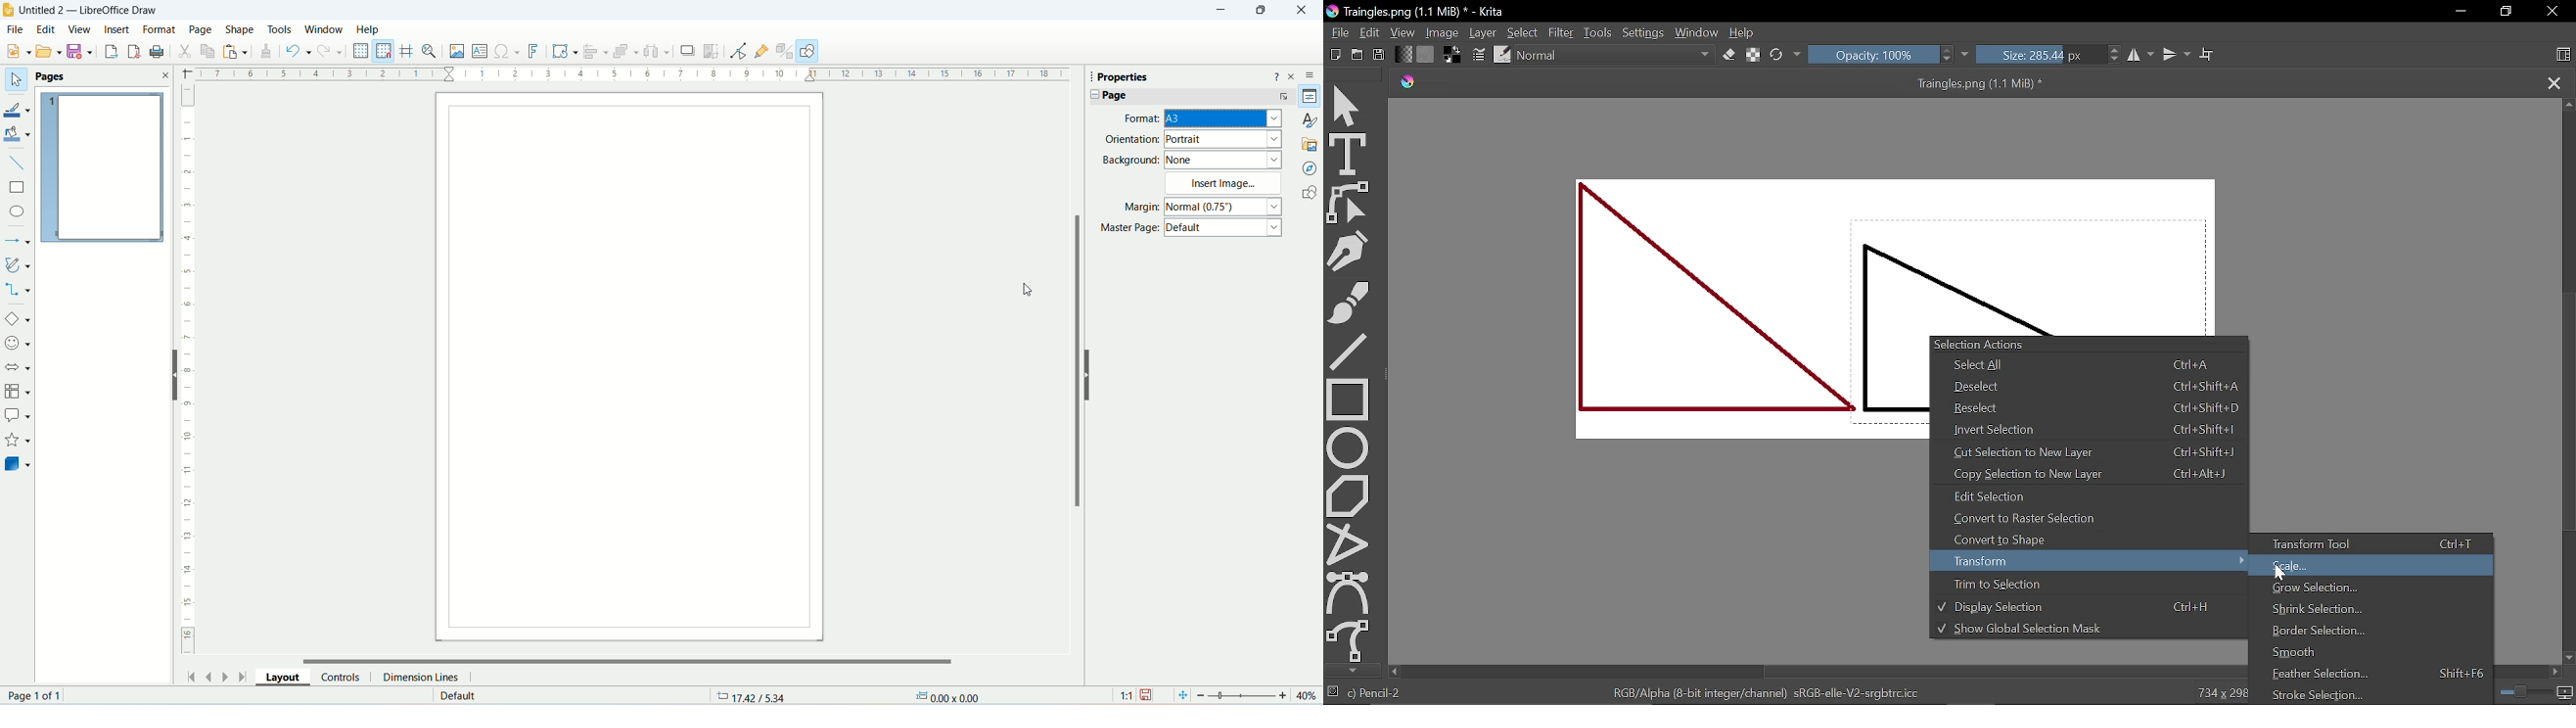 Image resolution: width=2576 pixels, height=728 pixels. Describe the element at coordinates (1597, 32) in the screenshot. I see `Tools` at that location.